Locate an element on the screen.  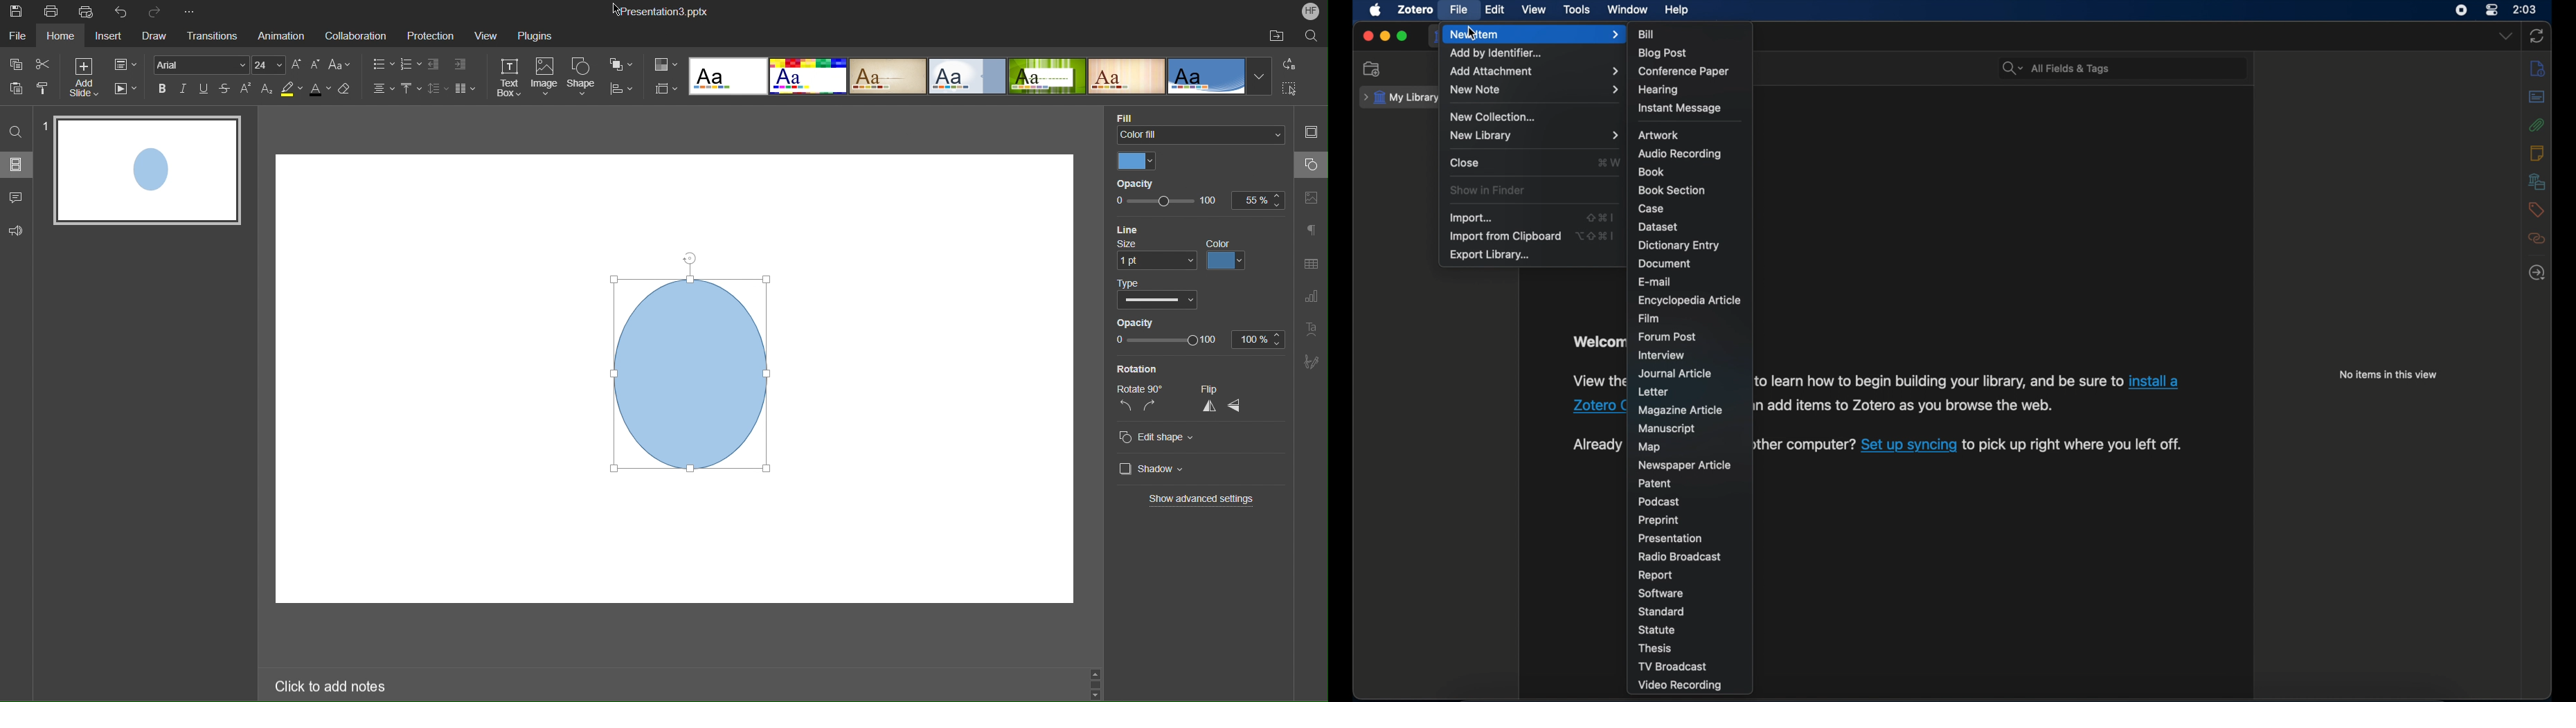
encyclopedia article is located at coordinates (1688, 300).